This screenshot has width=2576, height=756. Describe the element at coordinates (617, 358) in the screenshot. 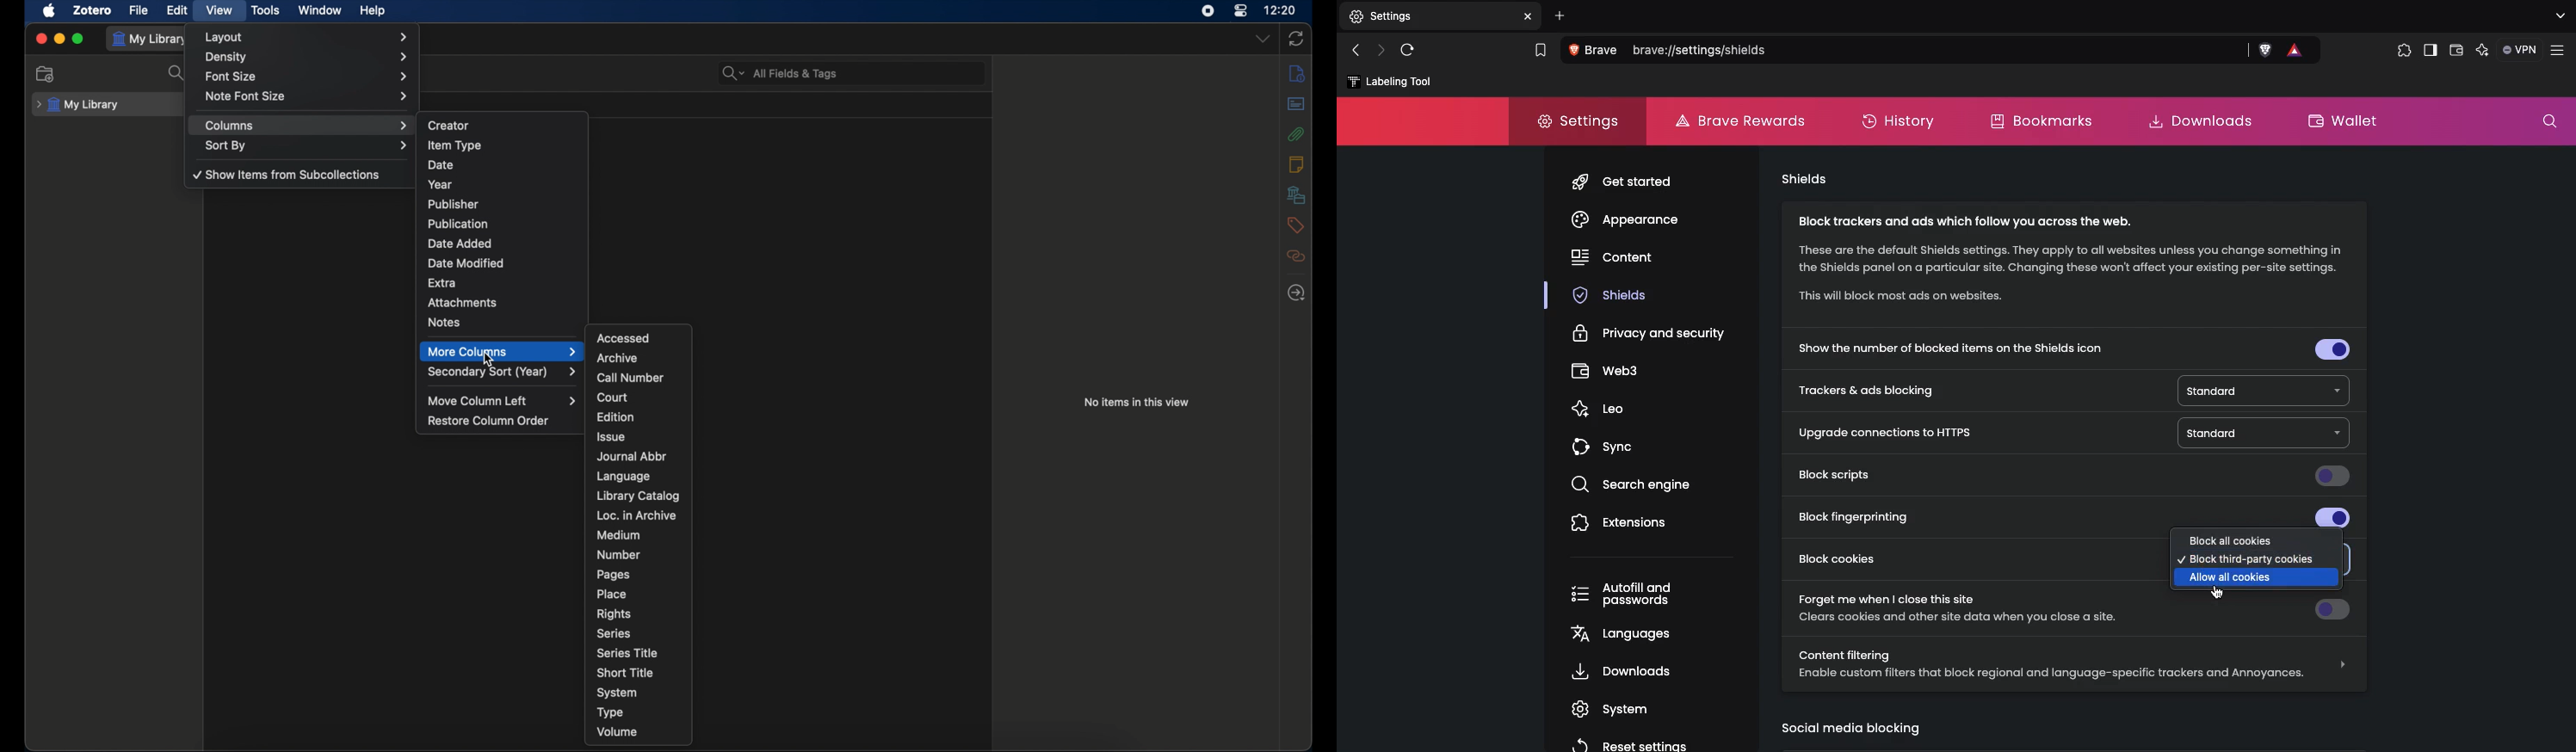

I see `archive` at that location.